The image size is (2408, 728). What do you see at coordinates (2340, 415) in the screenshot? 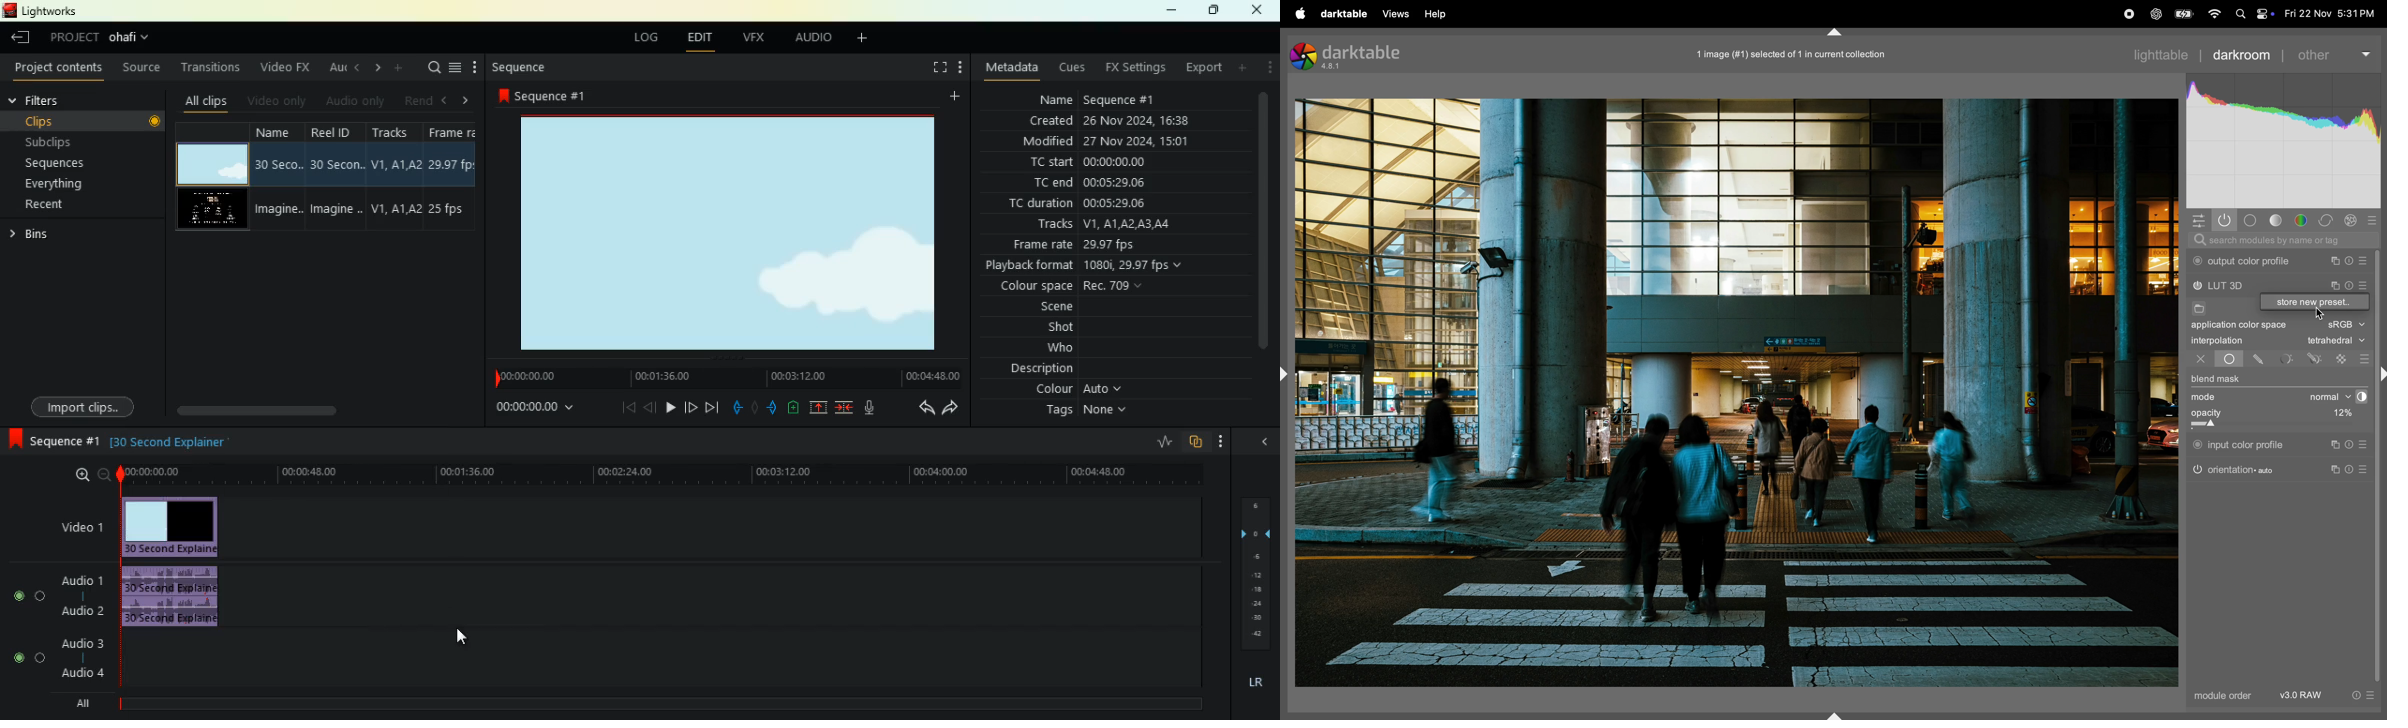
I see `12%` at bounding box center [2340, 415].